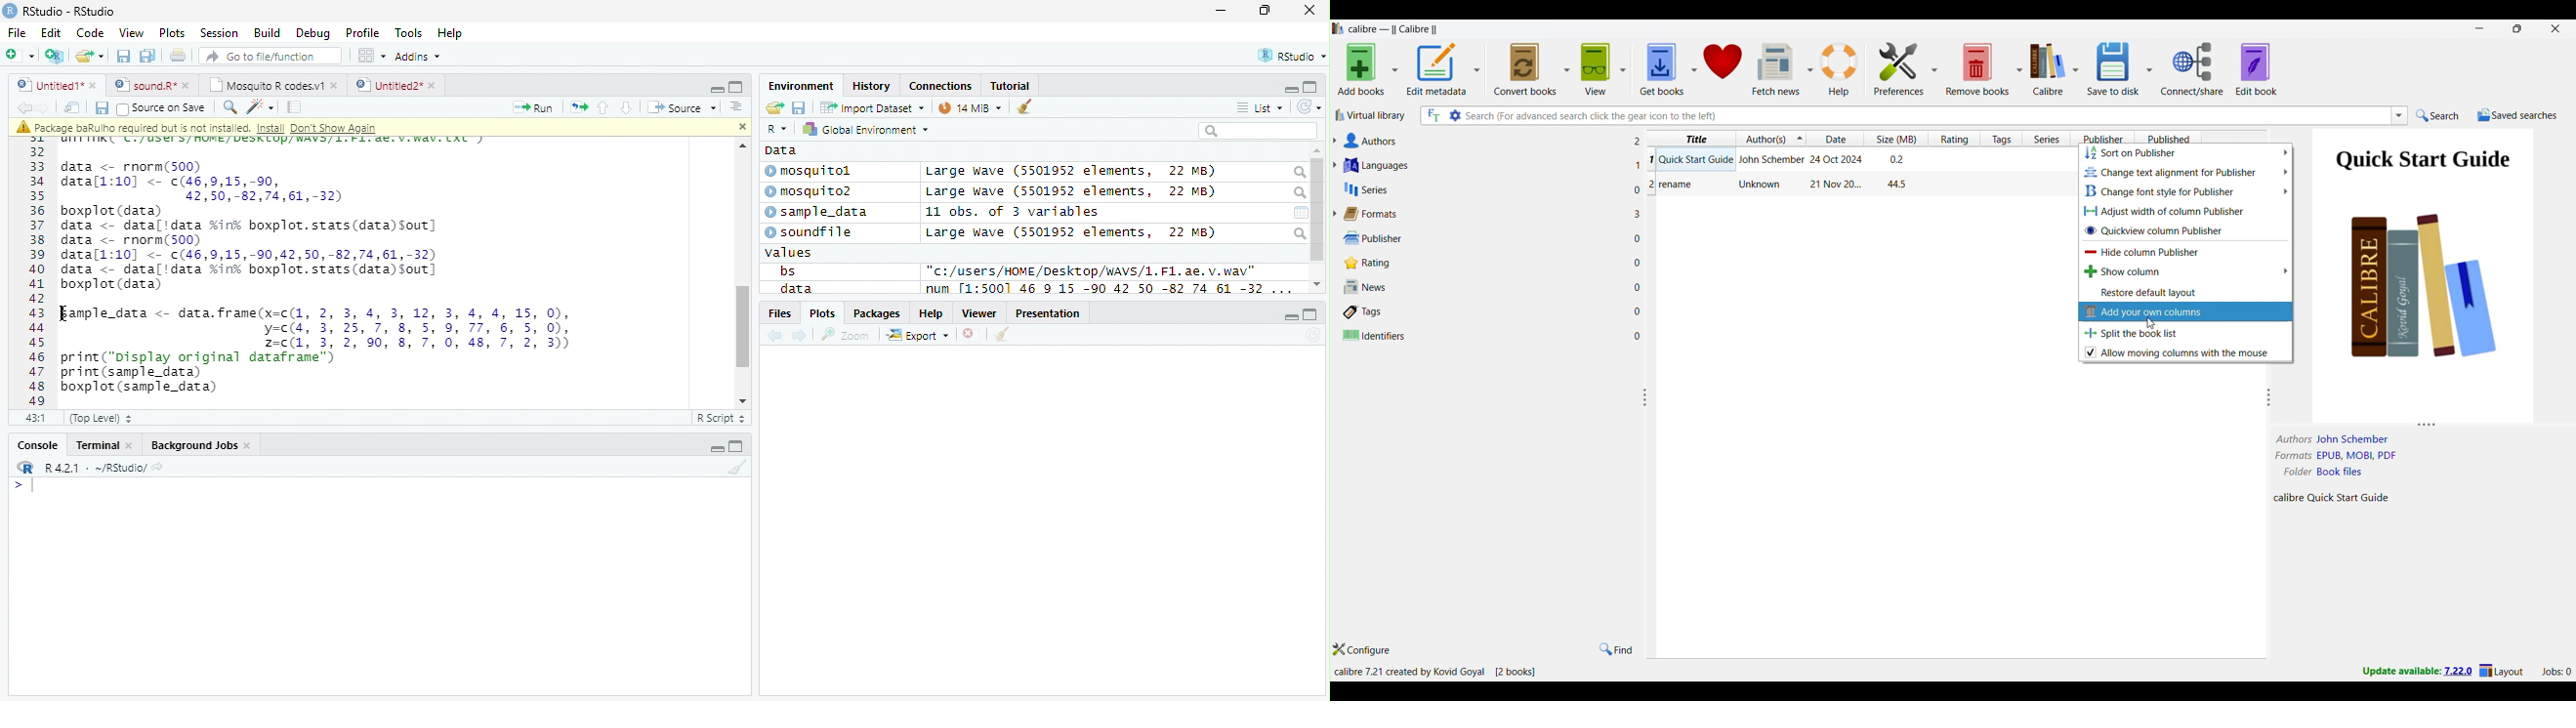 This screenshot has height=728, width=2576. What do you see at coordinates (123, 56) in the screenshot?
I see `Save the current document` at bounding box center [123, 56].